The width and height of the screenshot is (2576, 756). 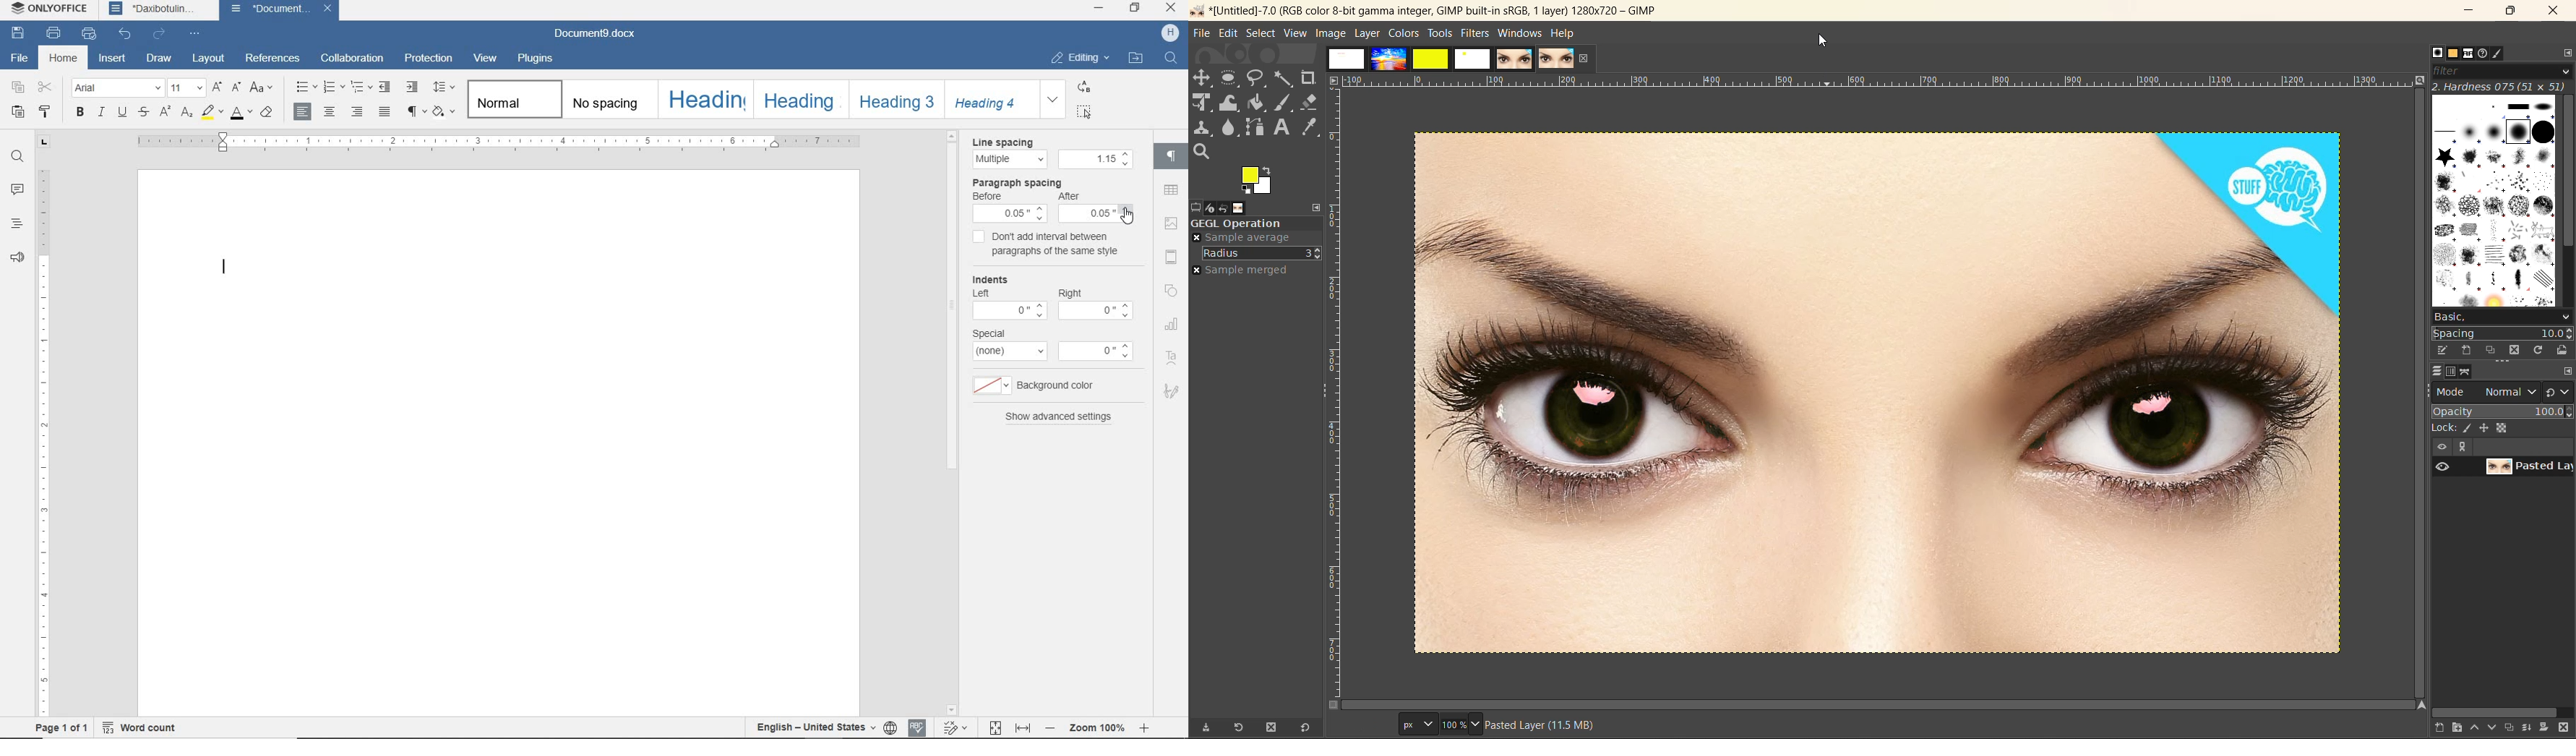 What do you see at coordinates (1307, 77) in the screenshot?
I see `crope` at bounding box center [1307, 77].